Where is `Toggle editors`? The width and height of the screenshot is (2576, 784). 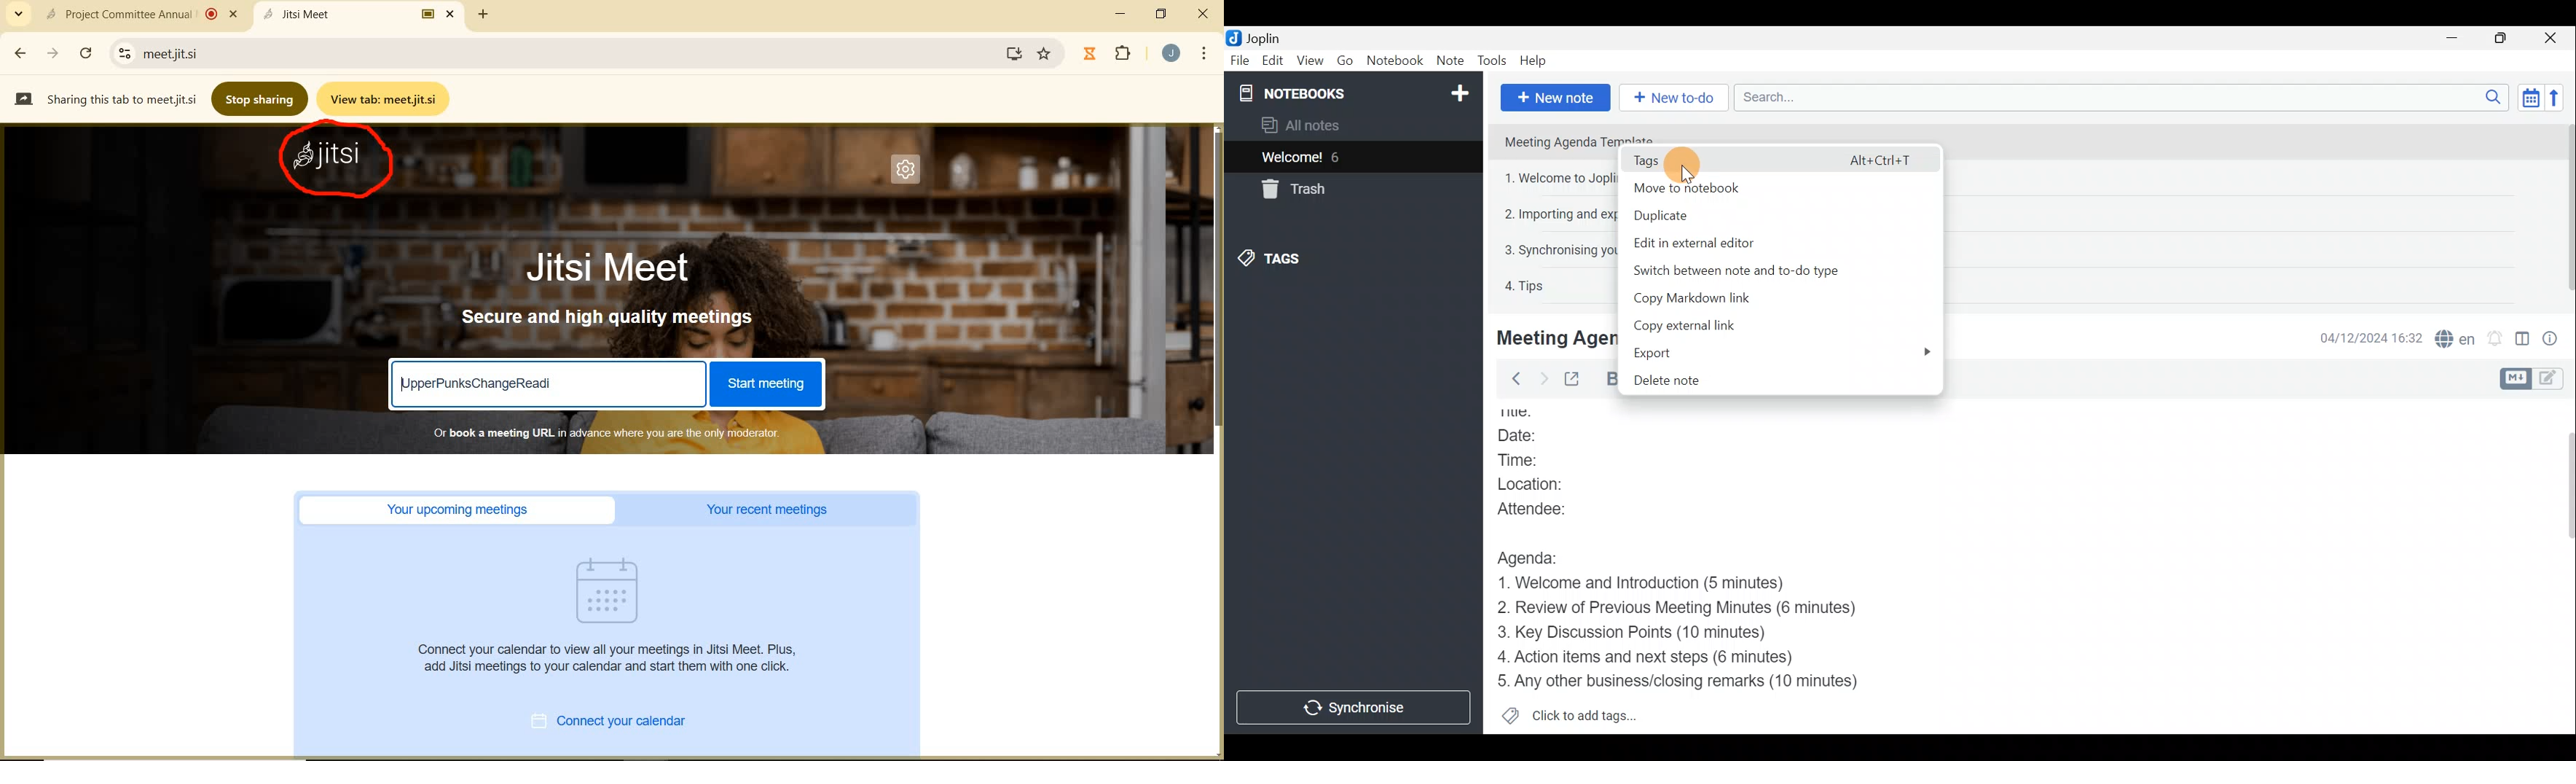
Toggle editors is located at coordinates (2513, 379).